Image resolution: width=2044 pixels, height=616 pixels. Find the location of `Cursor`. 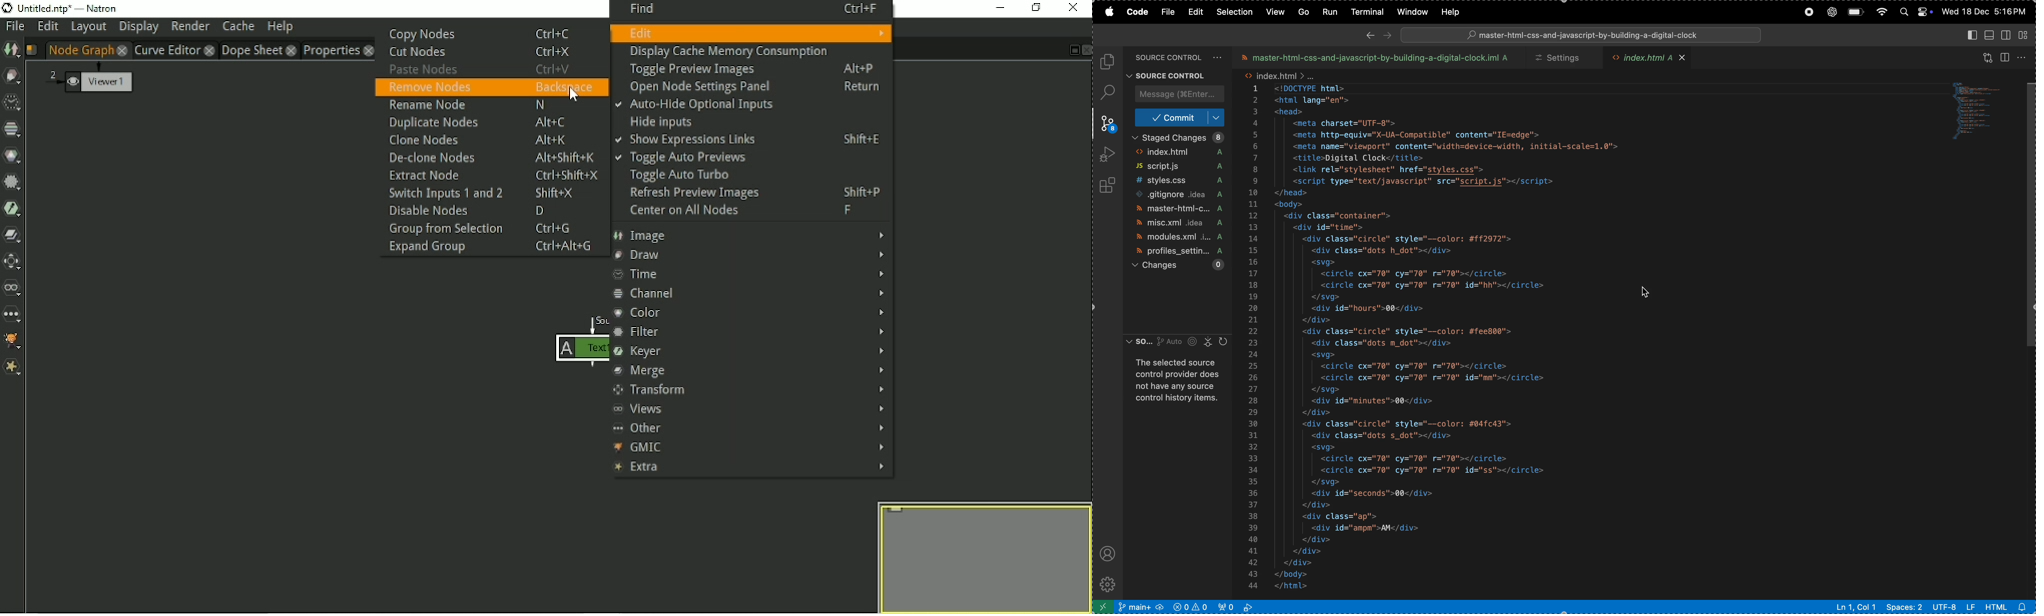

Cursor is located at coordinates (1648, 293).